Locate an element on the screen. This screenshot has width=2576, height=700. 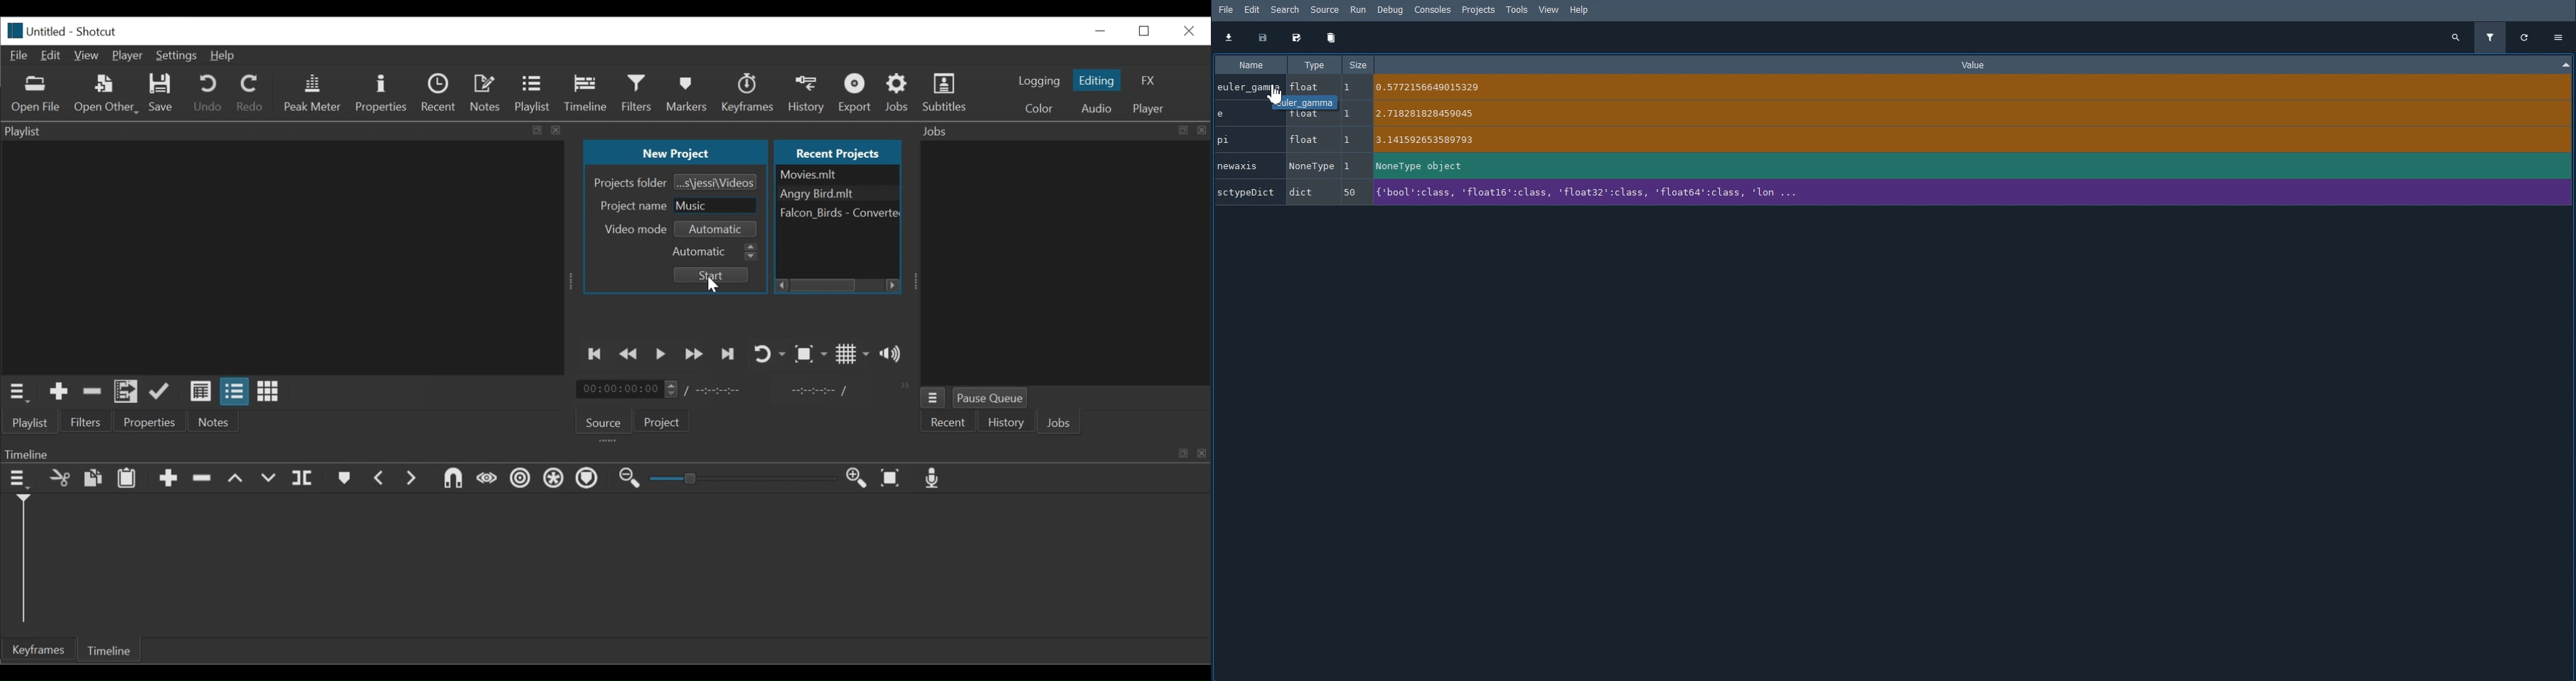
Audio is located at coordinates (1097, 108).